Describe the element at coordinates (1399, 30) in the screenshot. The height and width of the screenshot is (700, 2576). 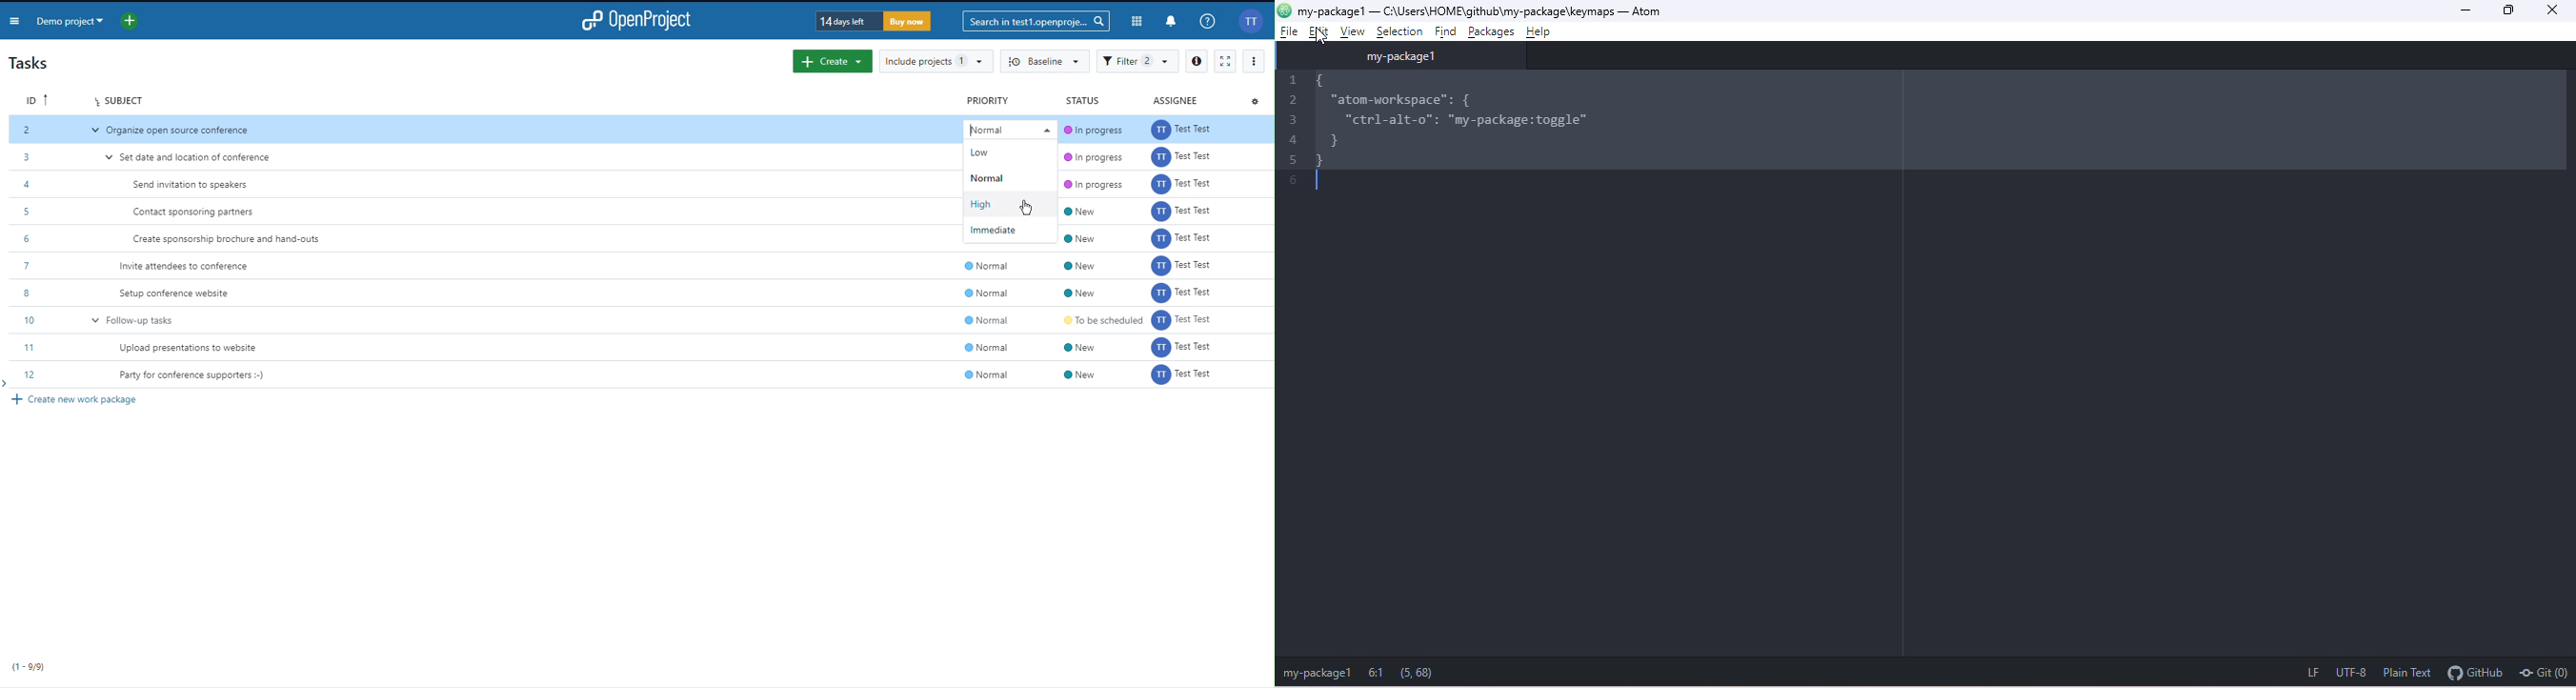
I see `selection` at that location.